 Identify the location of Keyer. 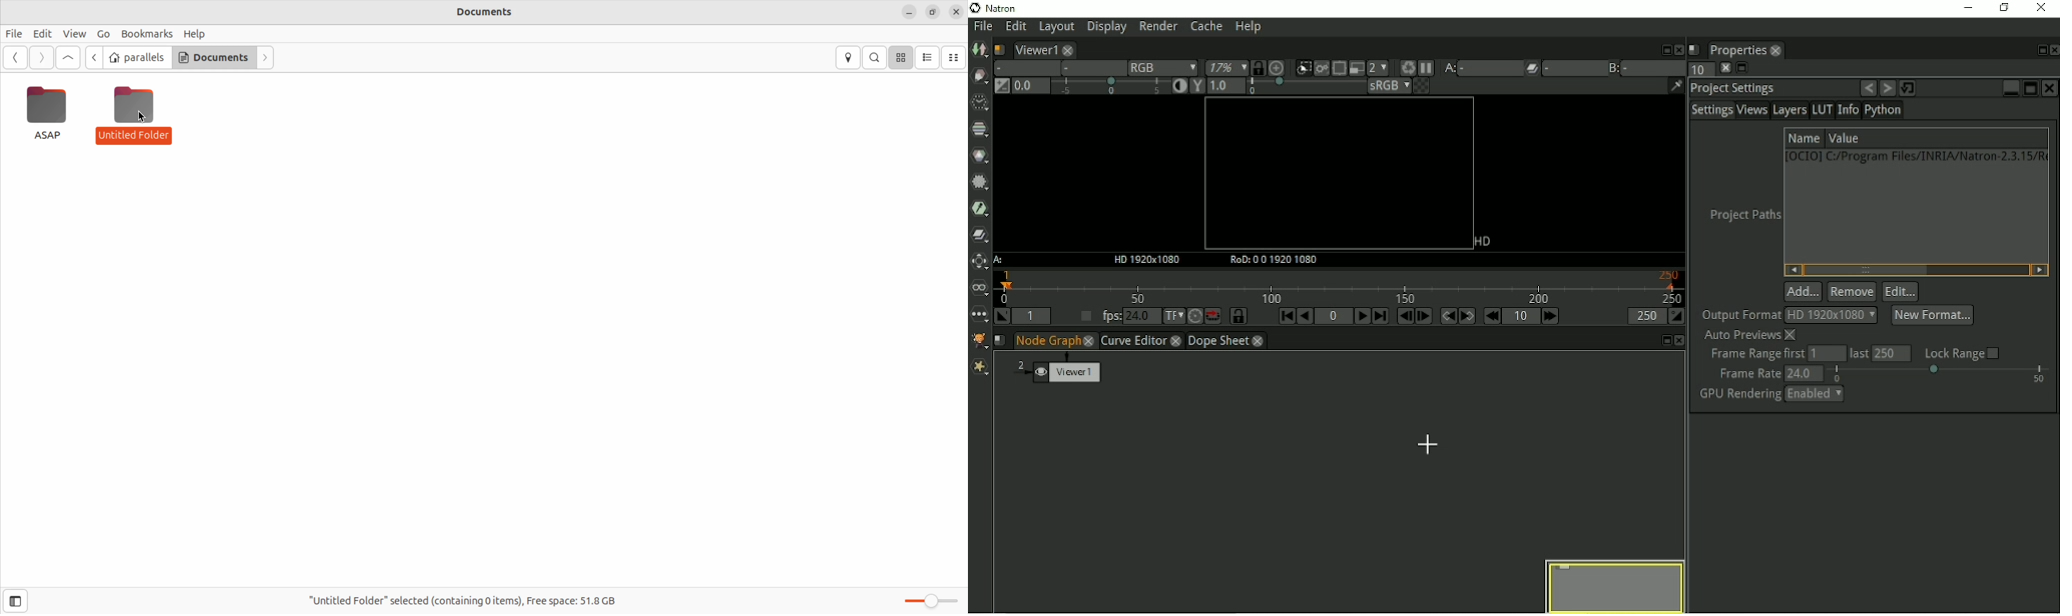
(980, 207).